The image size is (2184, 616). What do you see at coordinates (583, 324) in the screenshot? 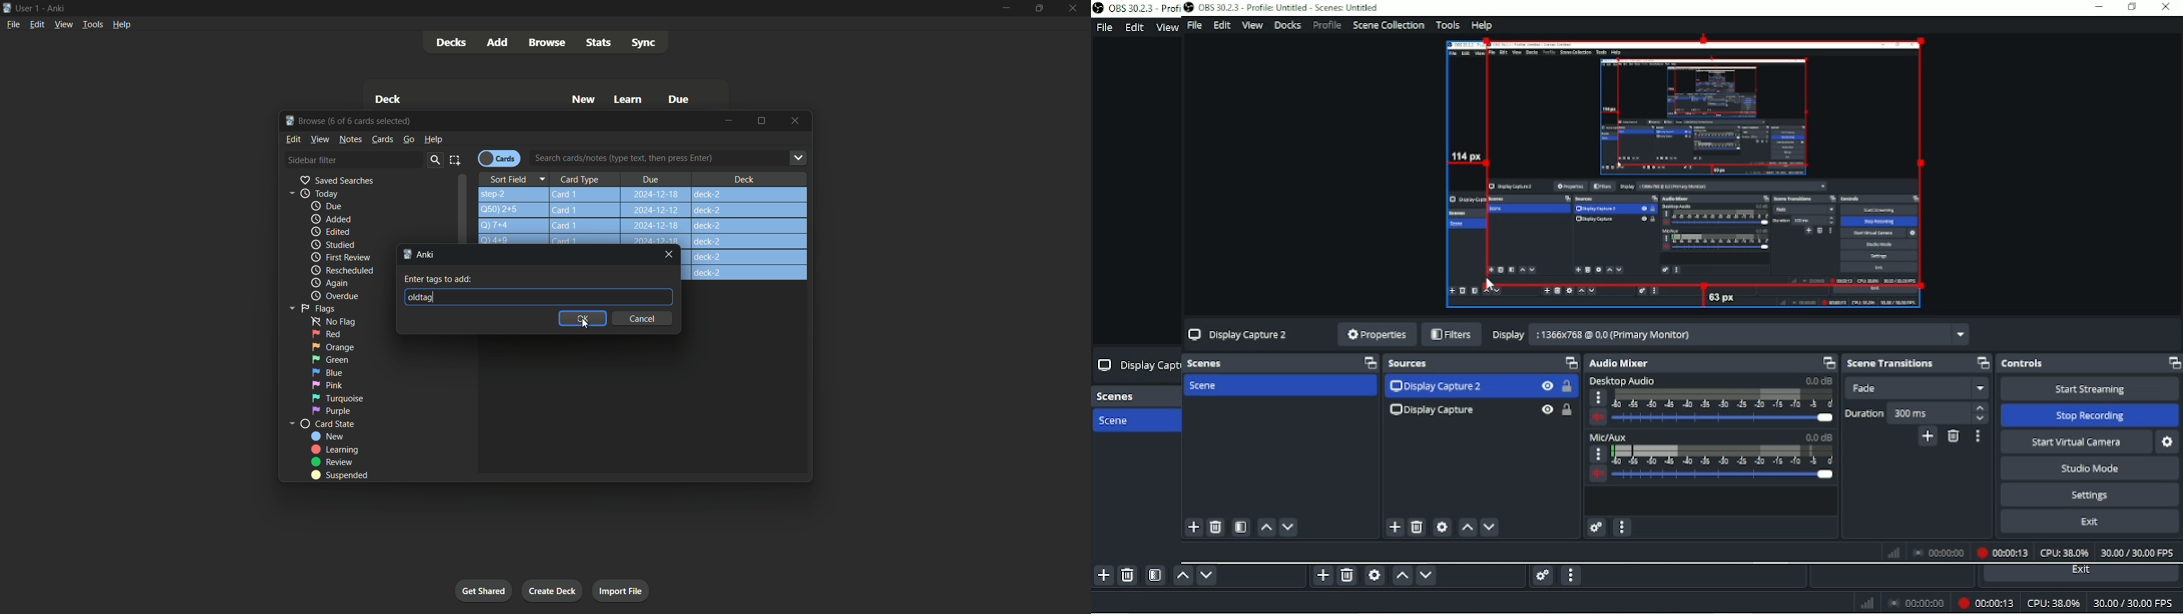
I see `Cursor` at bounding box center [583, 324].